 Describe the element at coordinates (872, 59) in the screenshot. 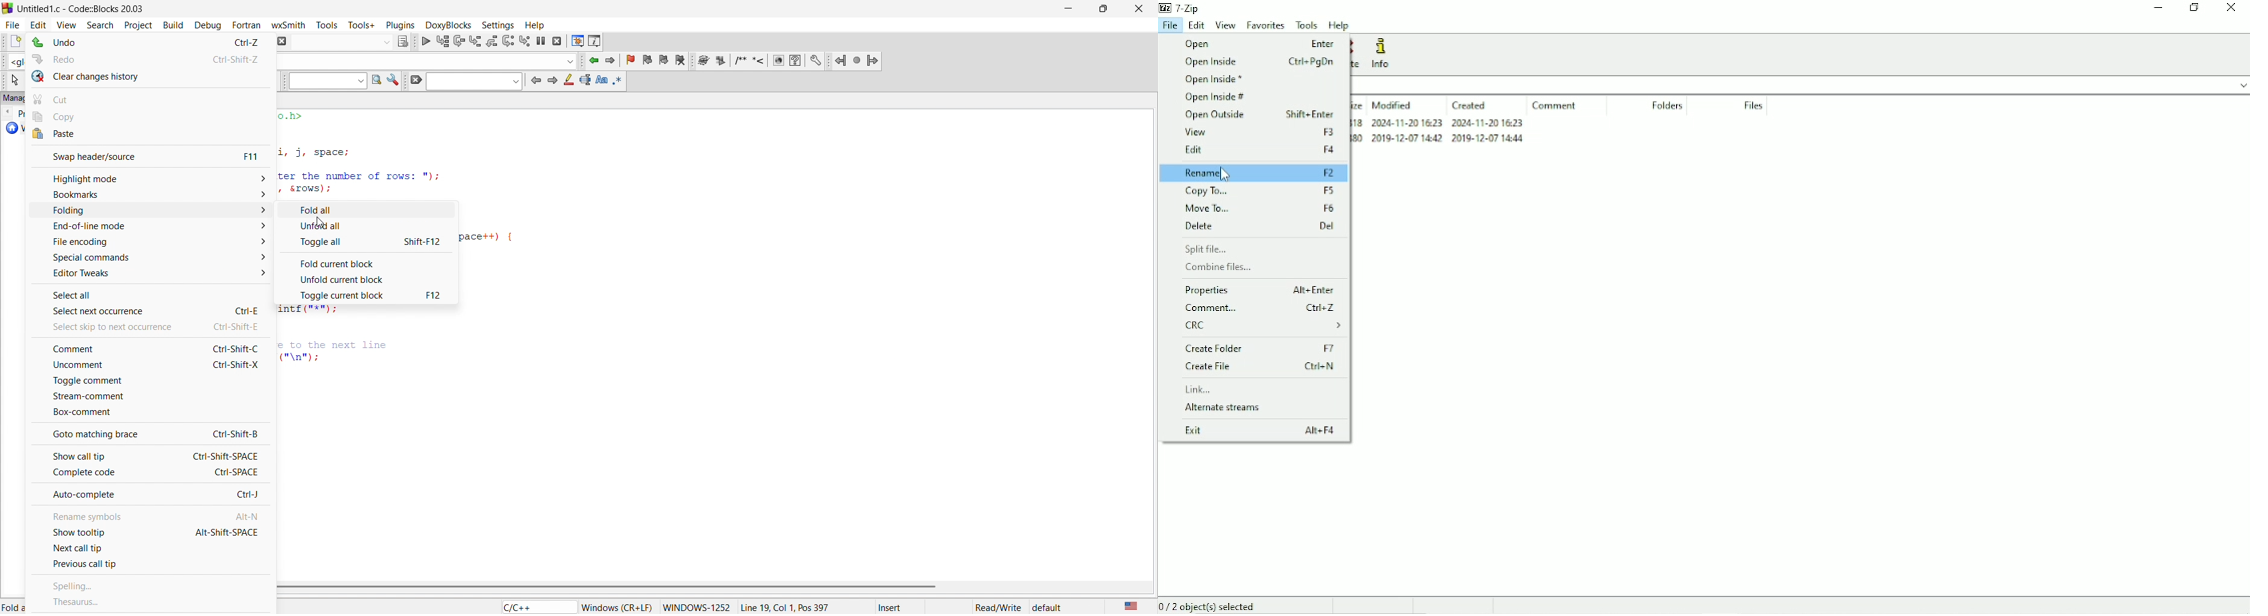

I see `jump forward` at that location.